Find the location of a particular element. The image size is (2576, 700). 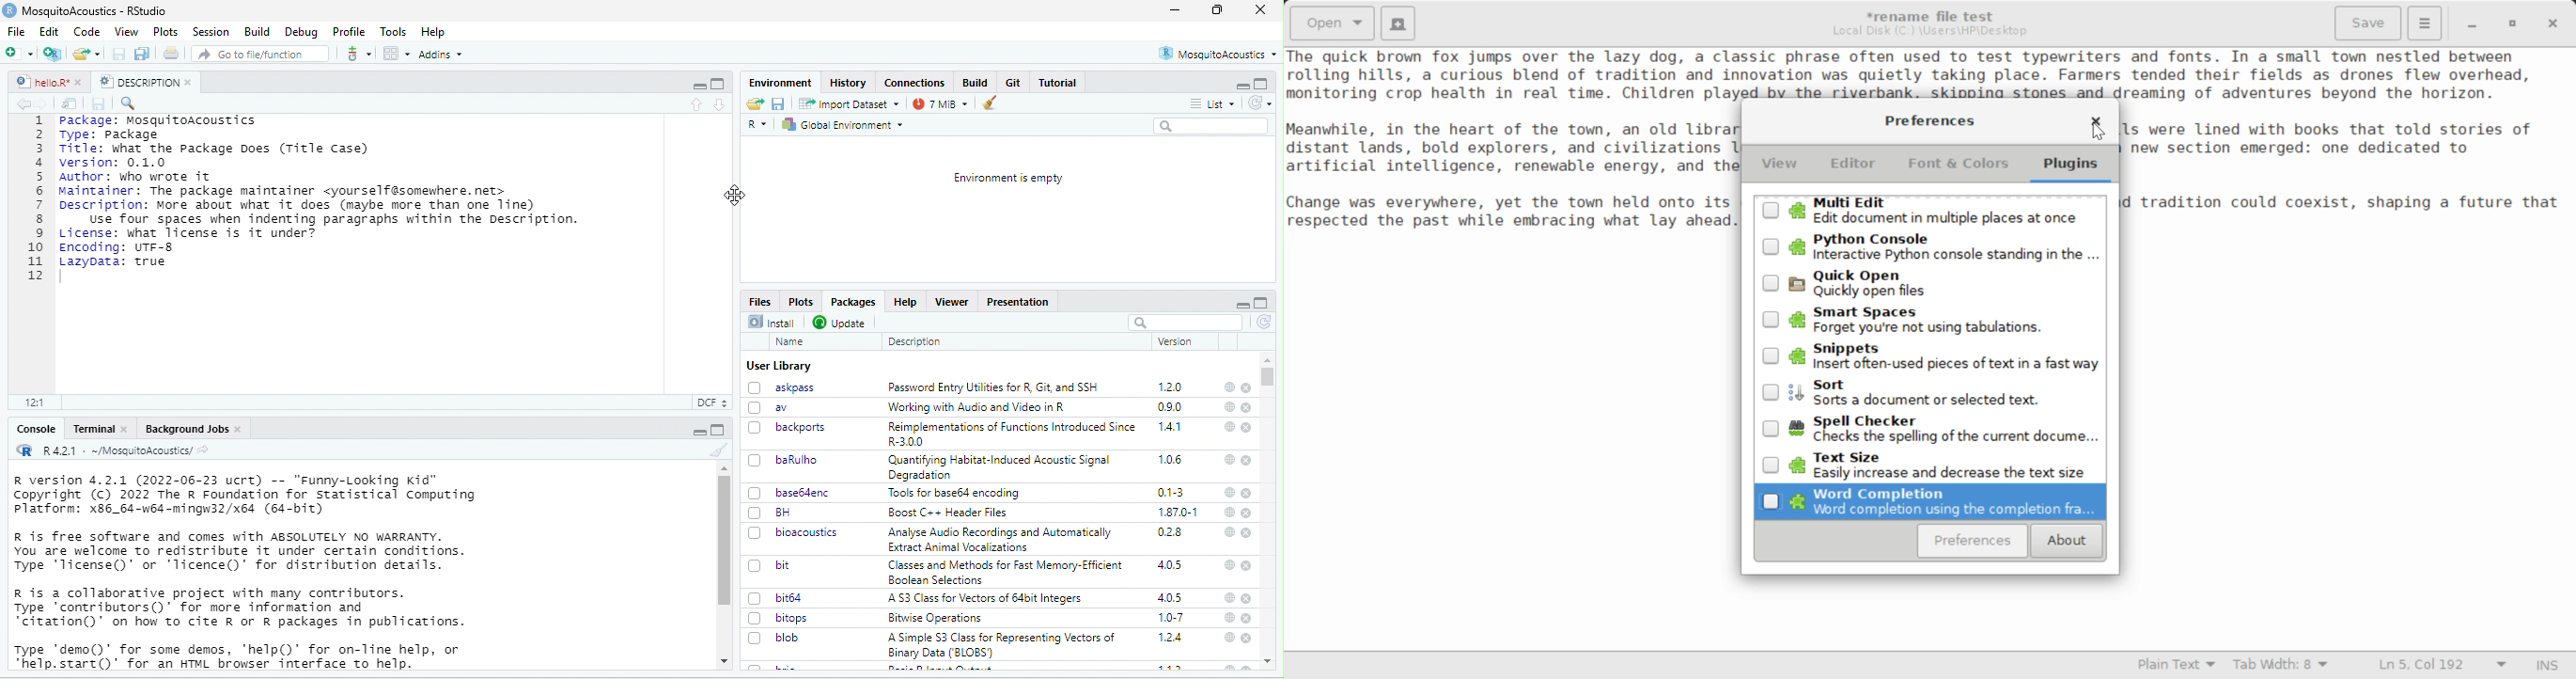

Description is located at coordinates (914, 341).